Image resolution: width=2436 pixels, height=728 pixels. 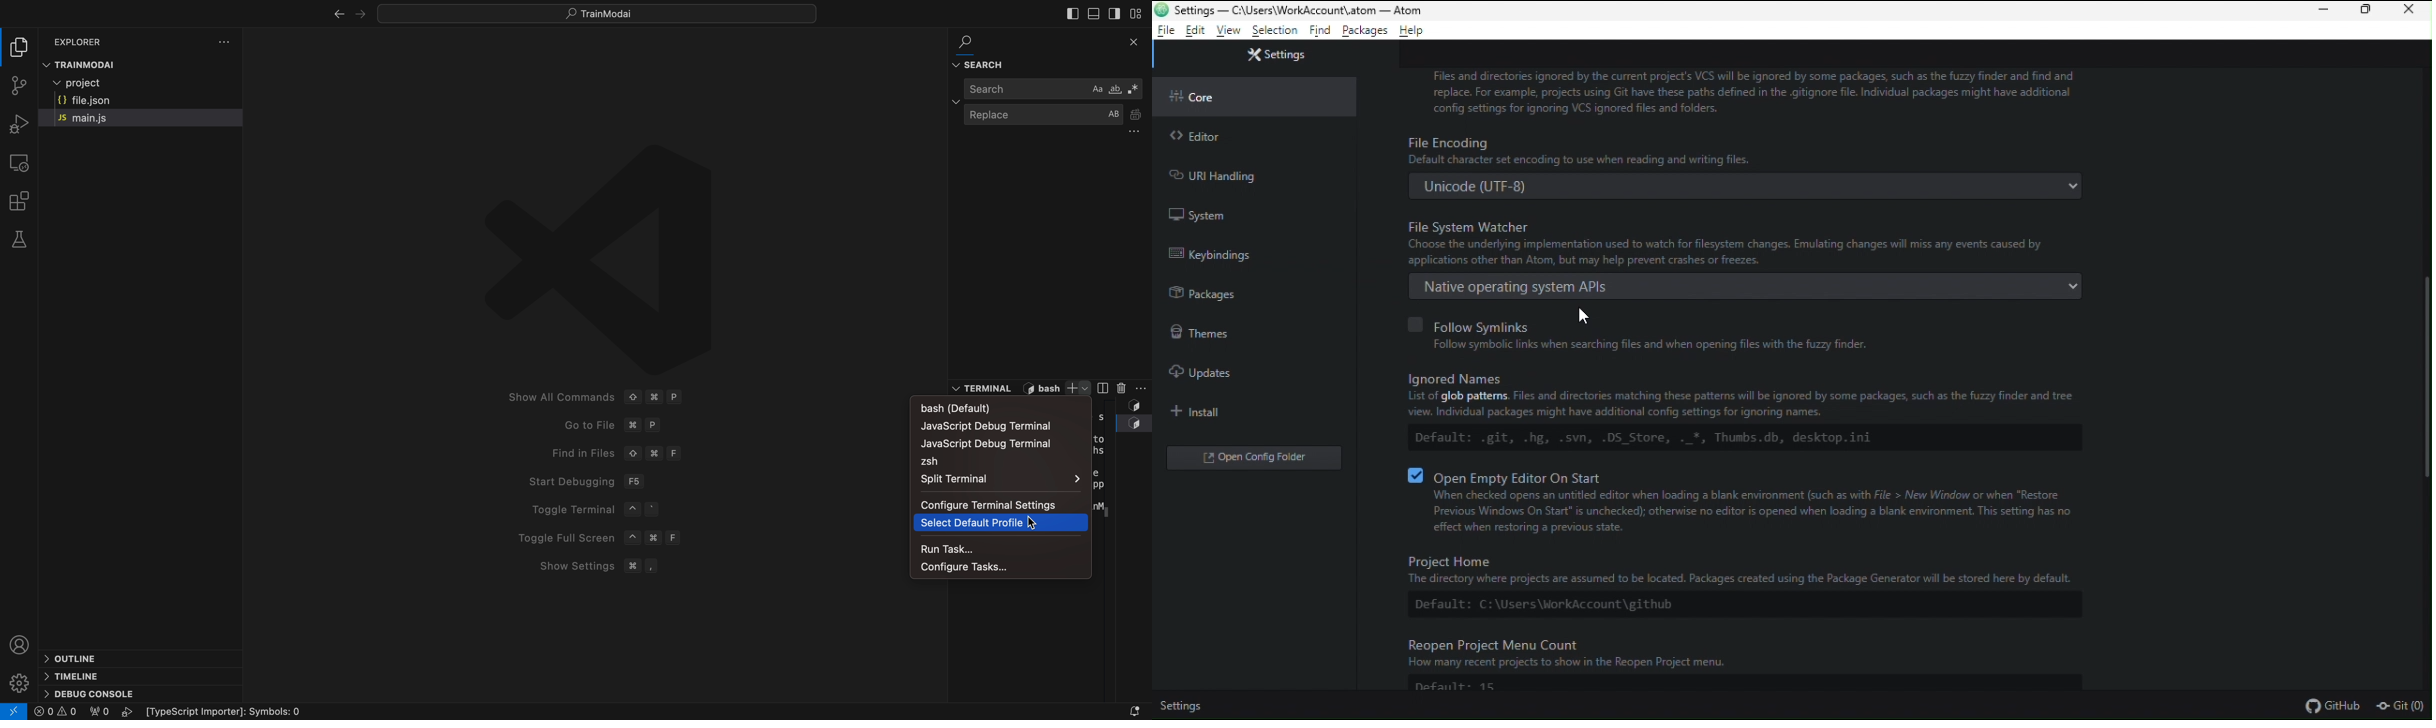 I want to click on file json, so click(x=109, y=101).